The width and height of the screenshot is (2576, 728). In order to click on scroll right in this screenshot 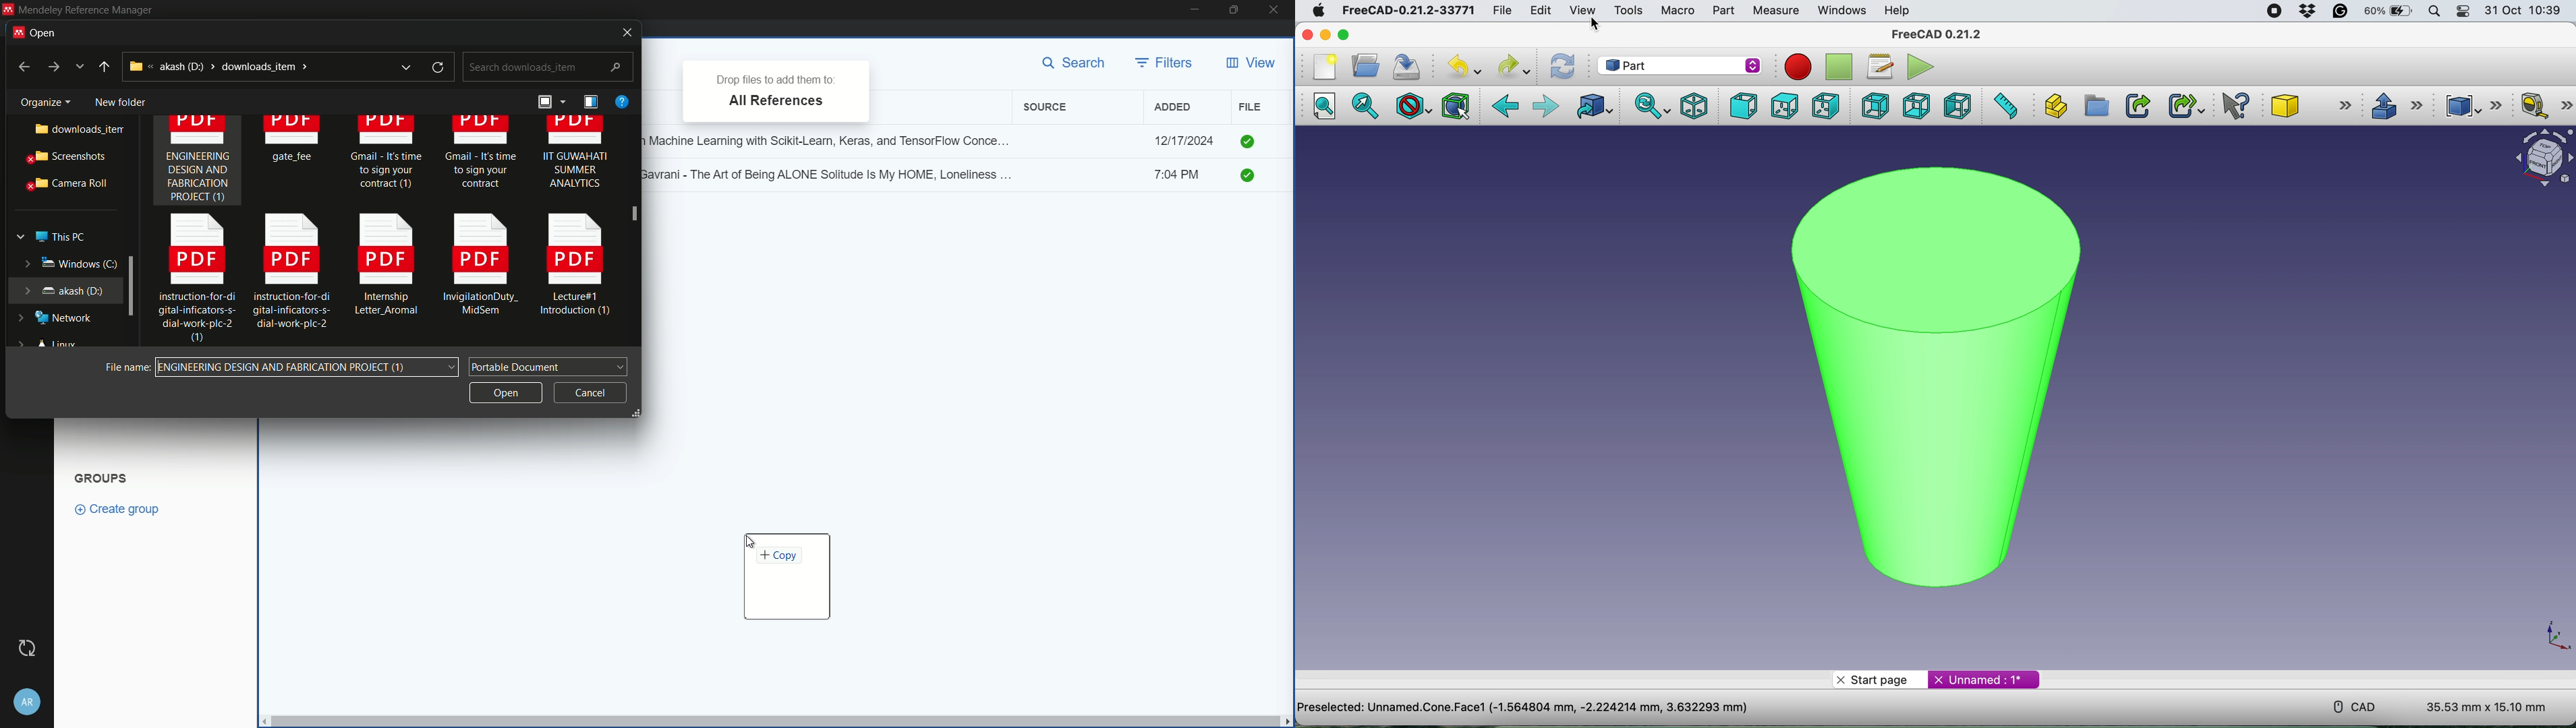, I will do `click(1287, 721)`.